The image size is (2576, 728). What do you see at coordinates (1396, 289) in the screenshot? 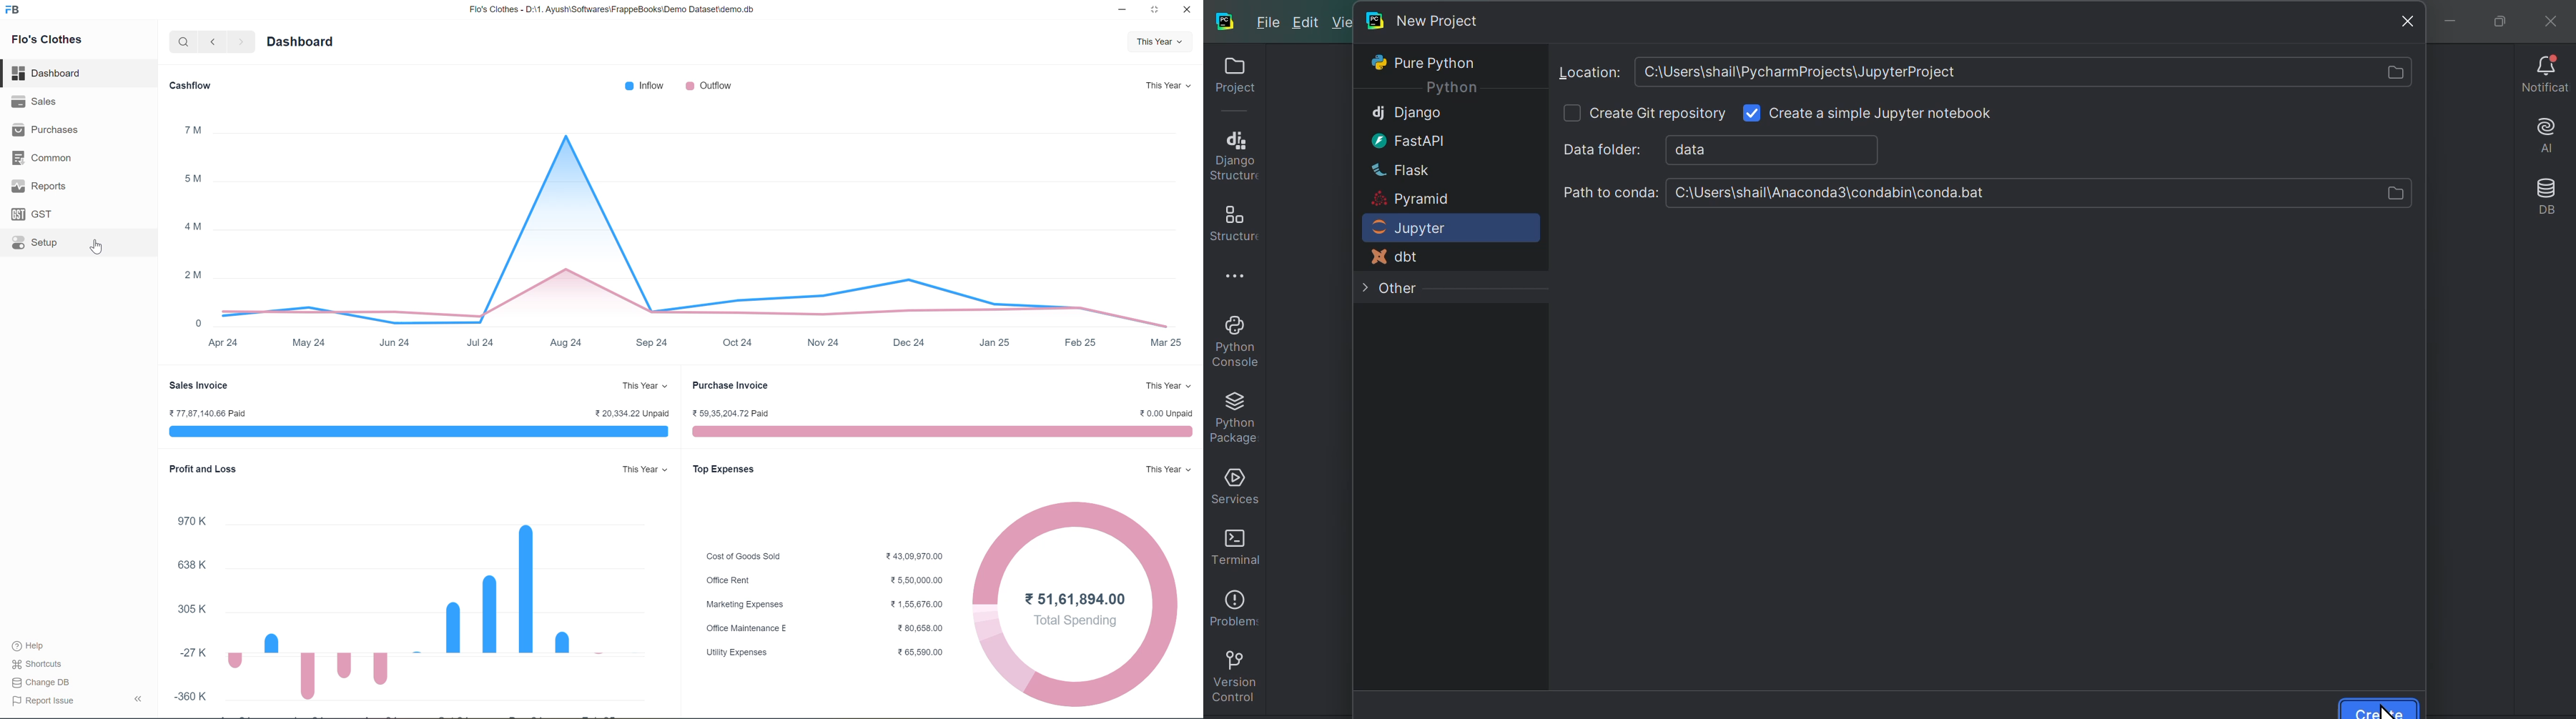
I see `Other` at bounding box center [1396, 289].